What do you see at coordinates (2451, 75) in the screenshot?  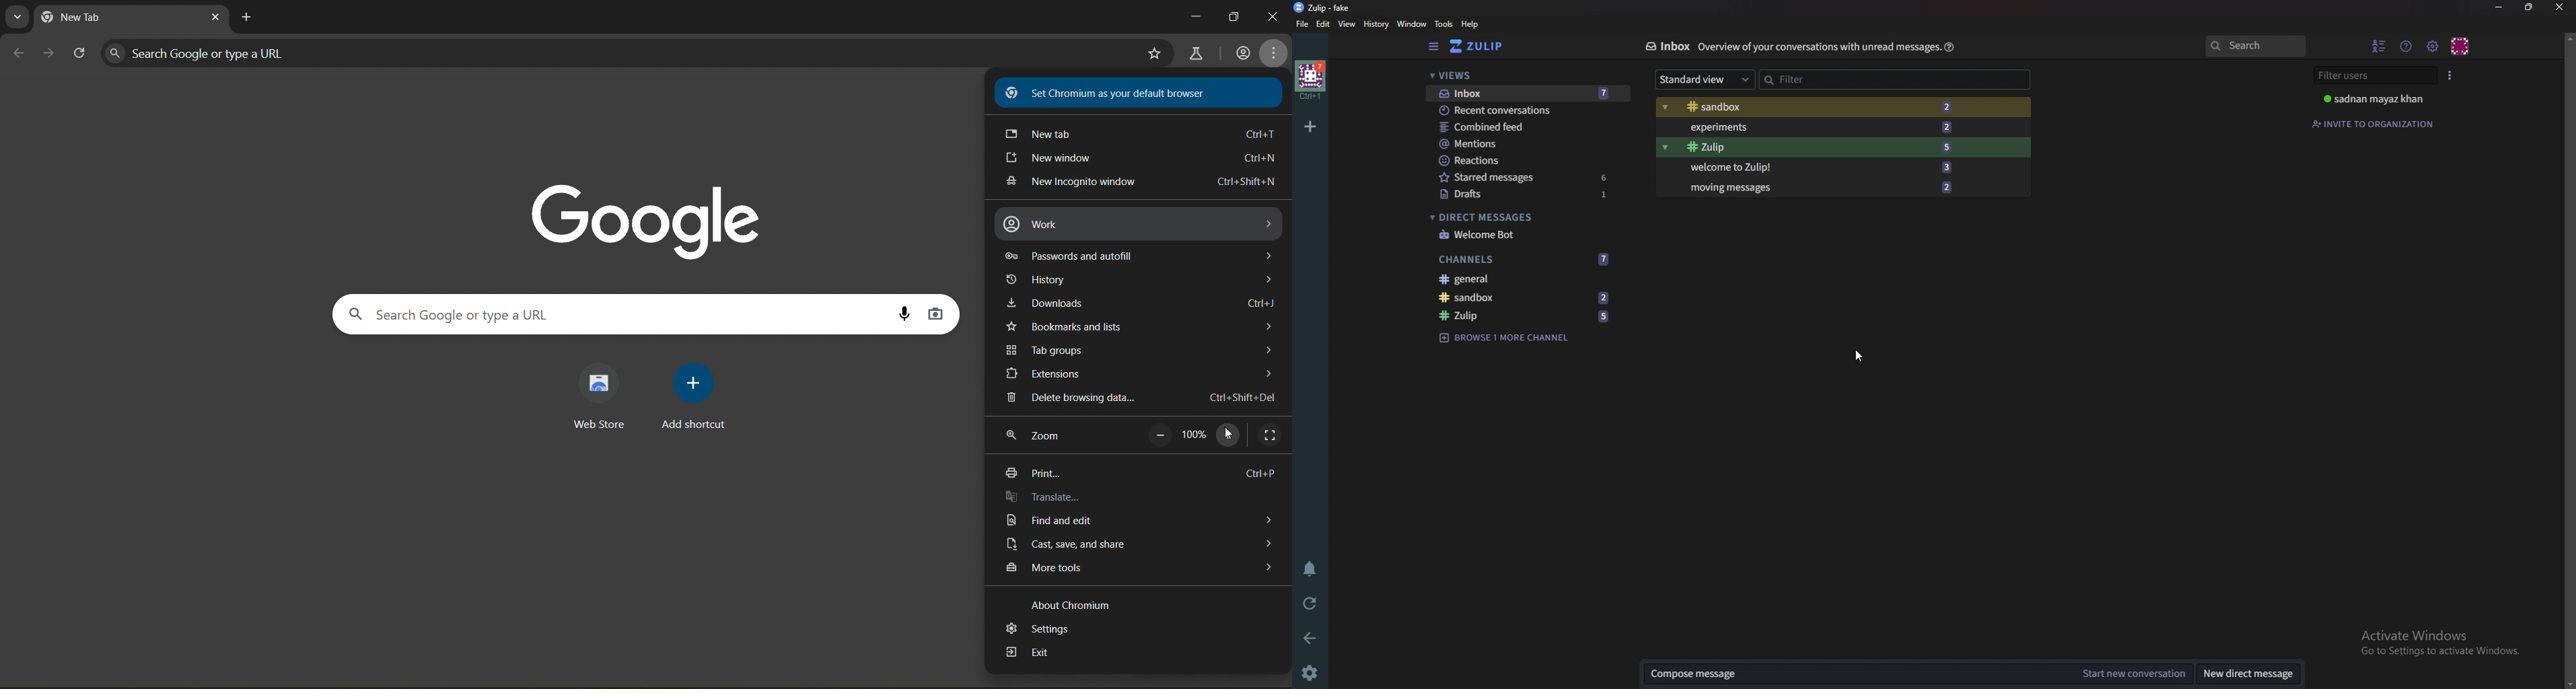 I see `User list style` at bounding box center [2451, 75].